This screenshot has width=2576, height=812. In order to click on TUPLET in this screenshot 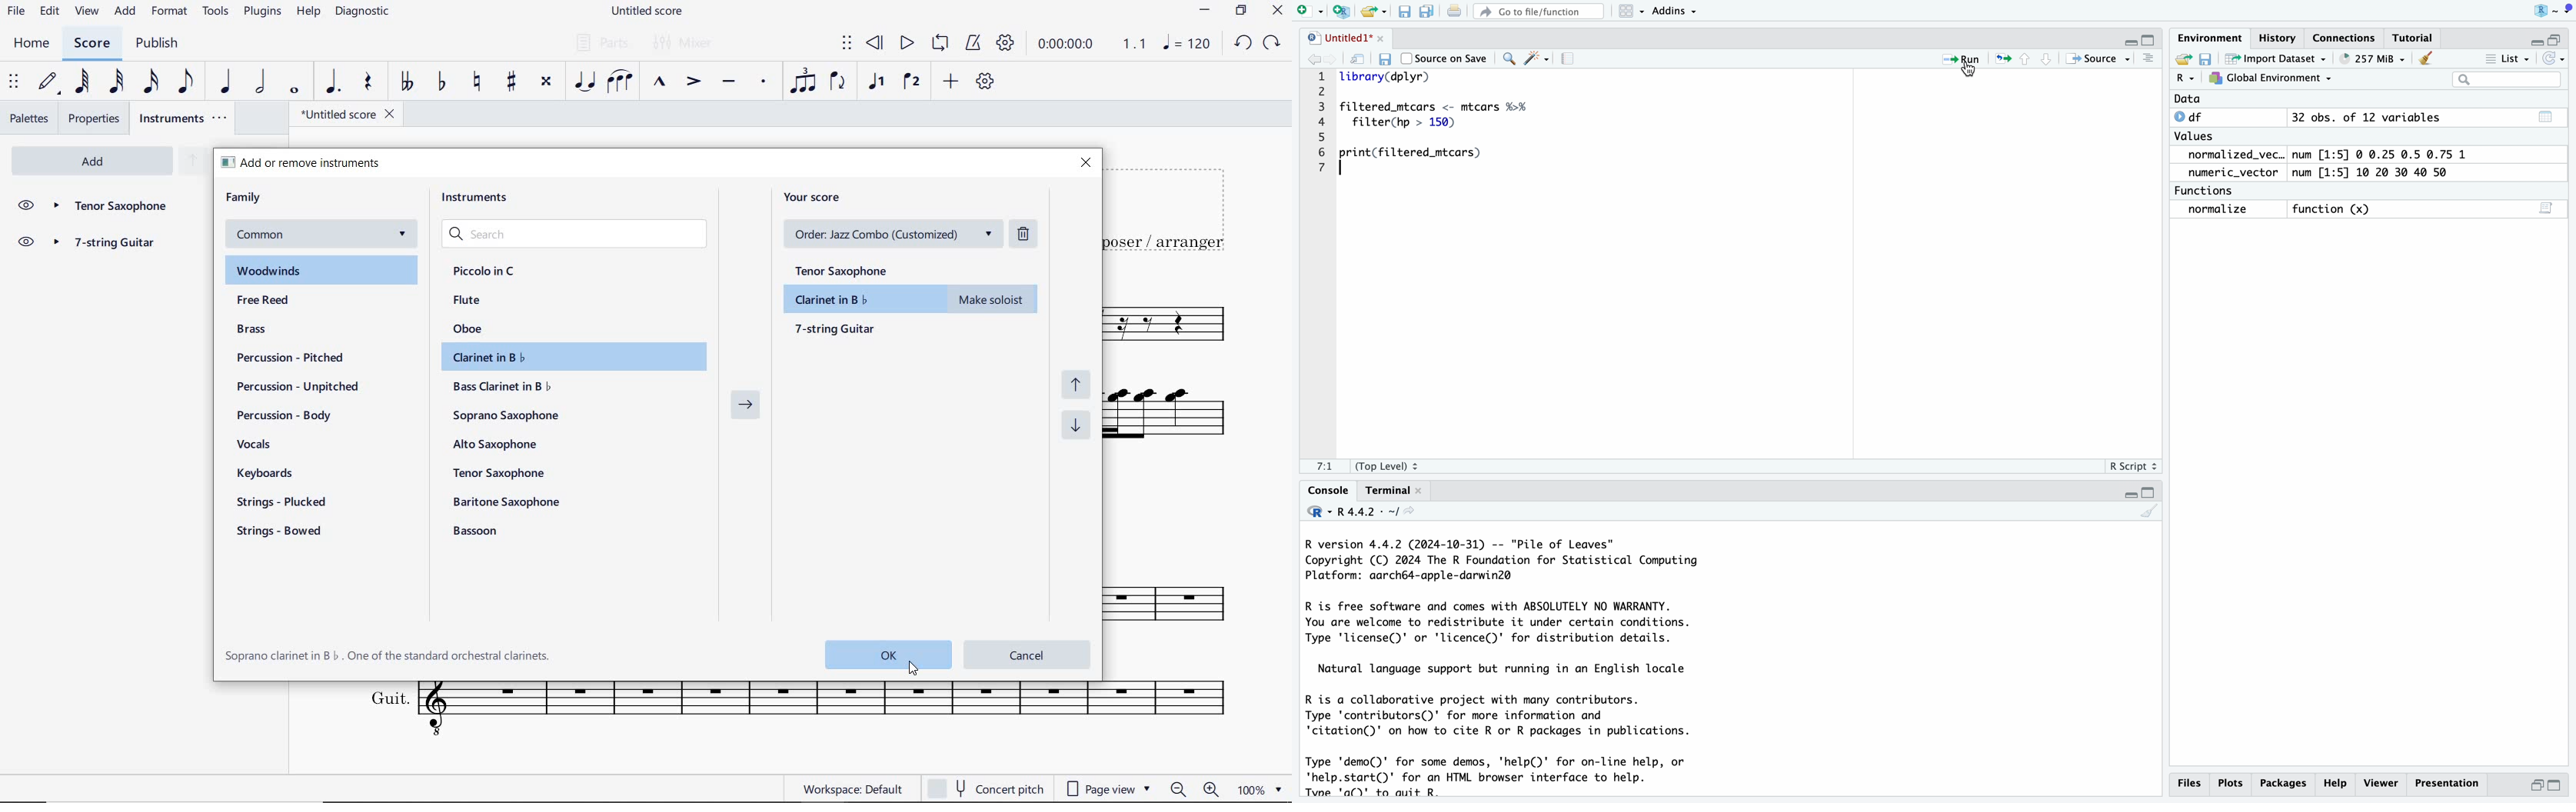, I will do `click(803, 81)`.